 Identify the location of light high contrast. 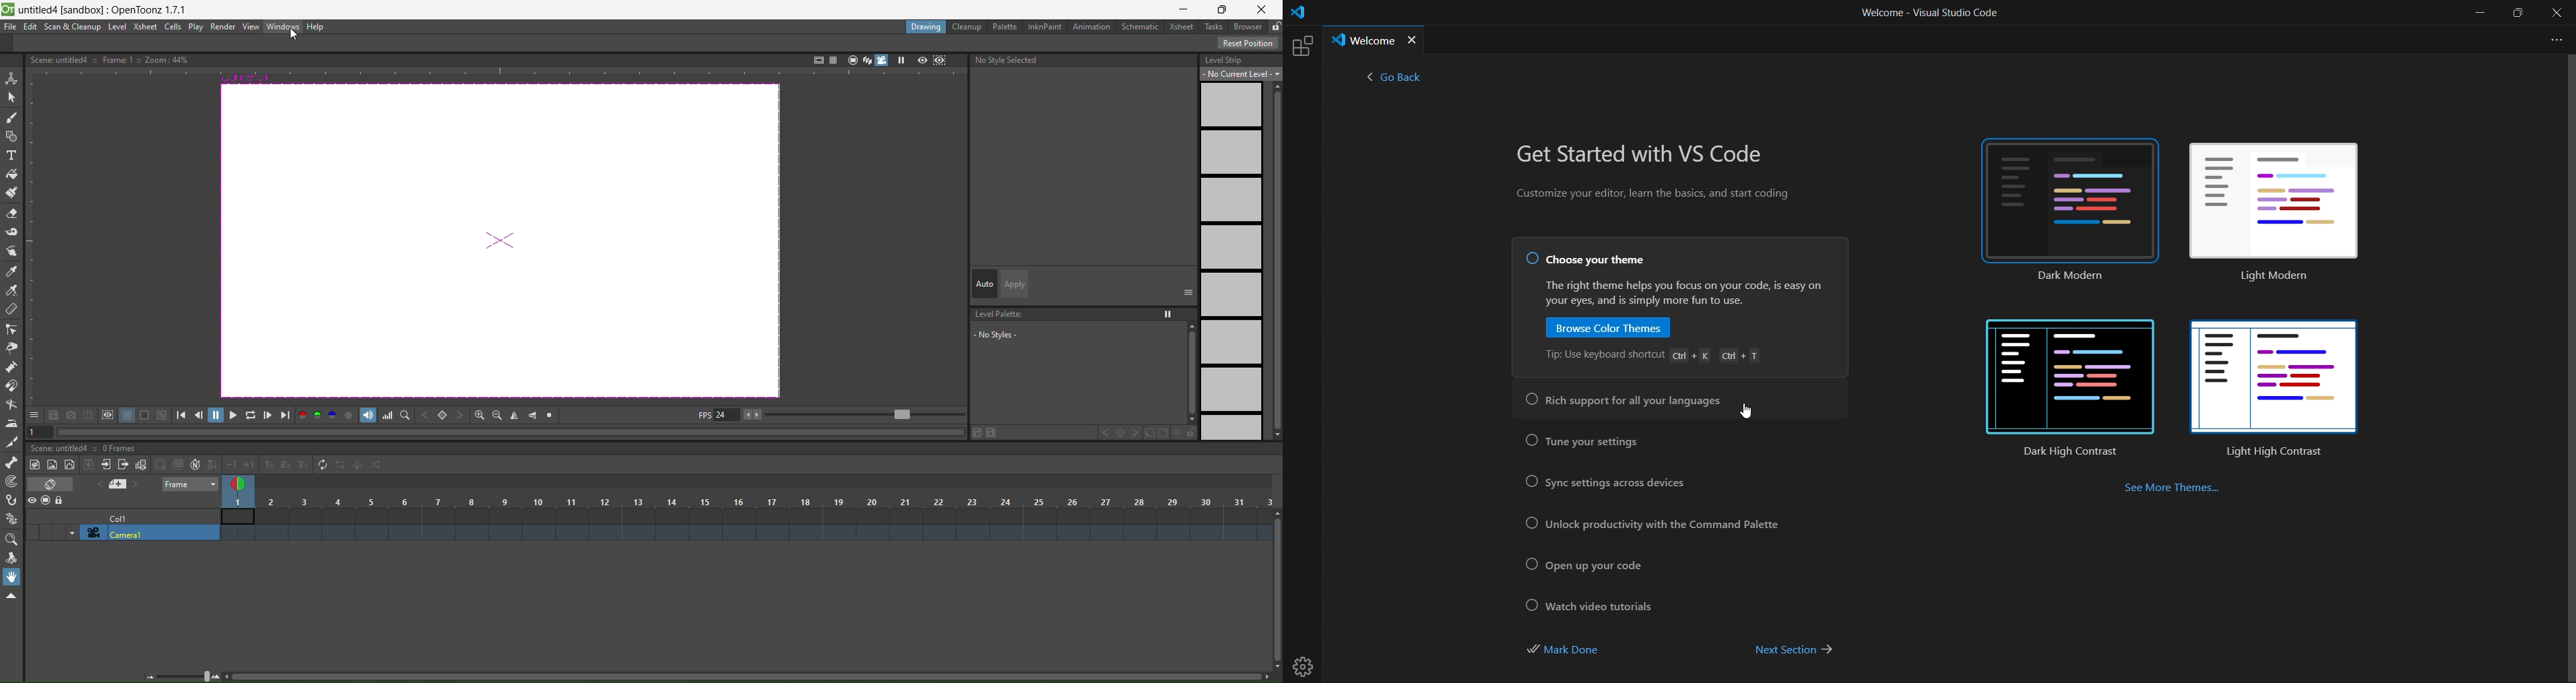
(2279, 451).